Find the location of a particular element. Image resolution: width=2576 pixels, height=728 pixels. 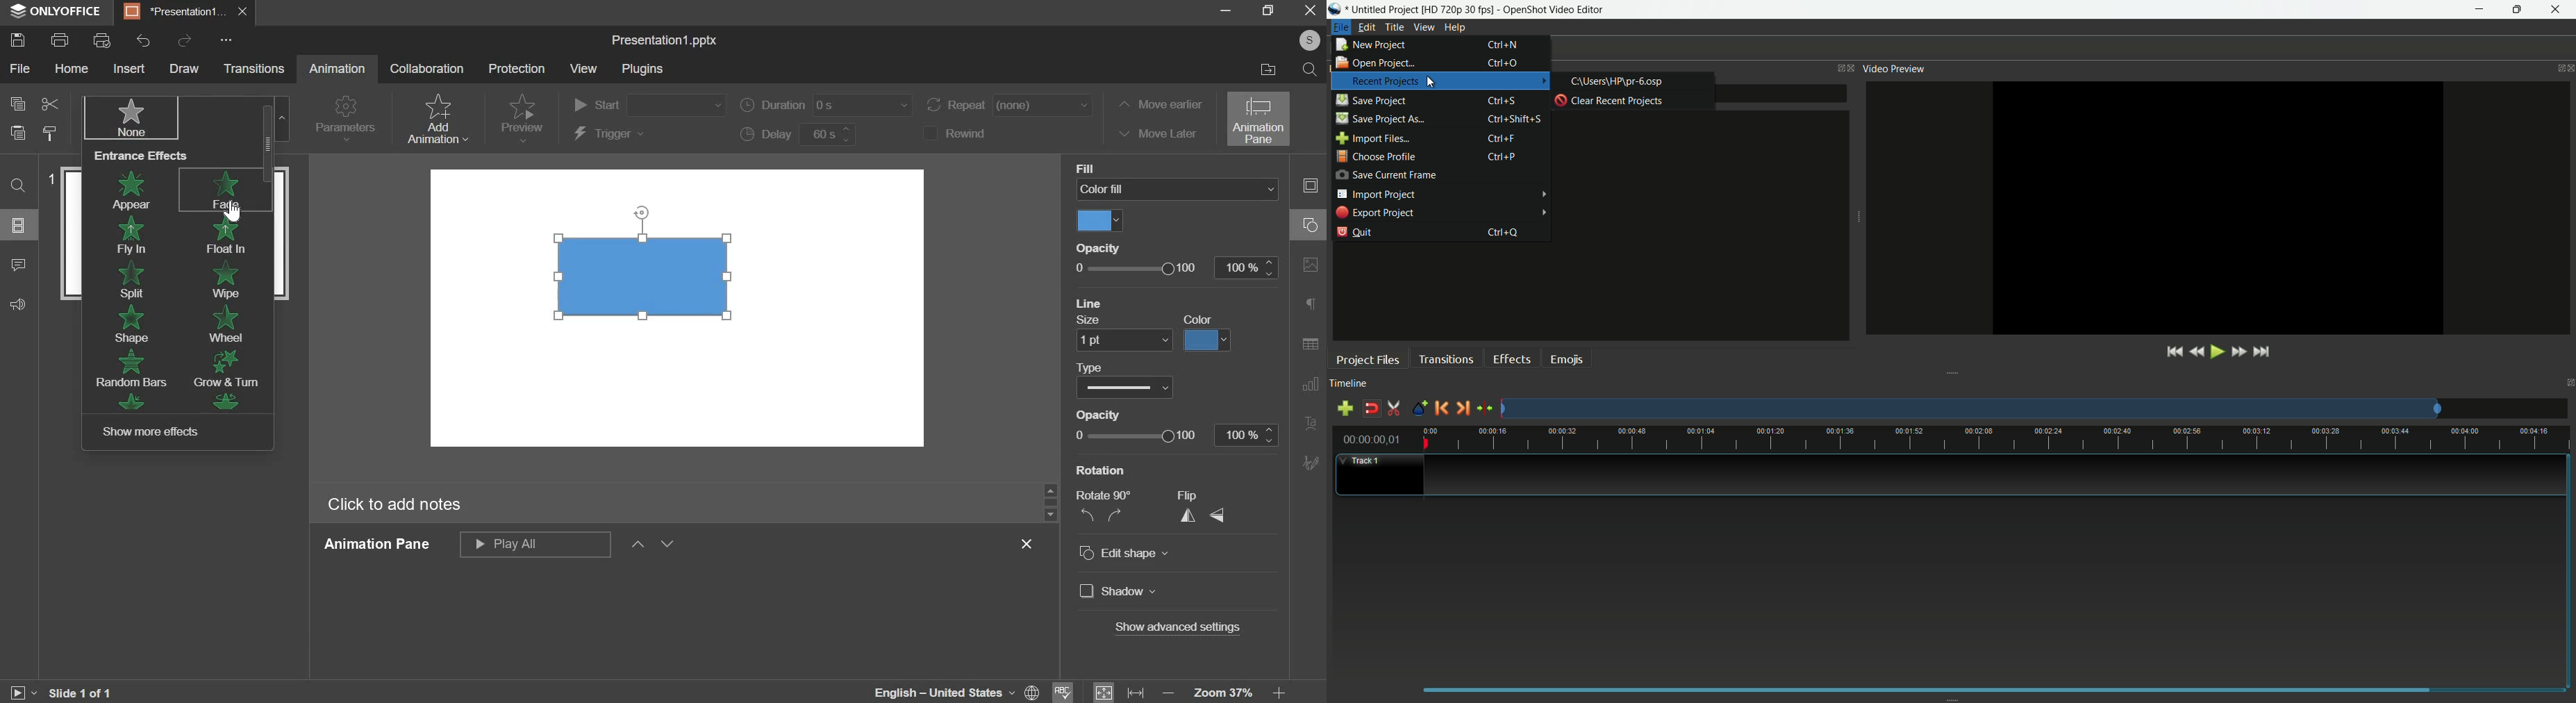

onlyoffice is located at coordinates (56, 12).